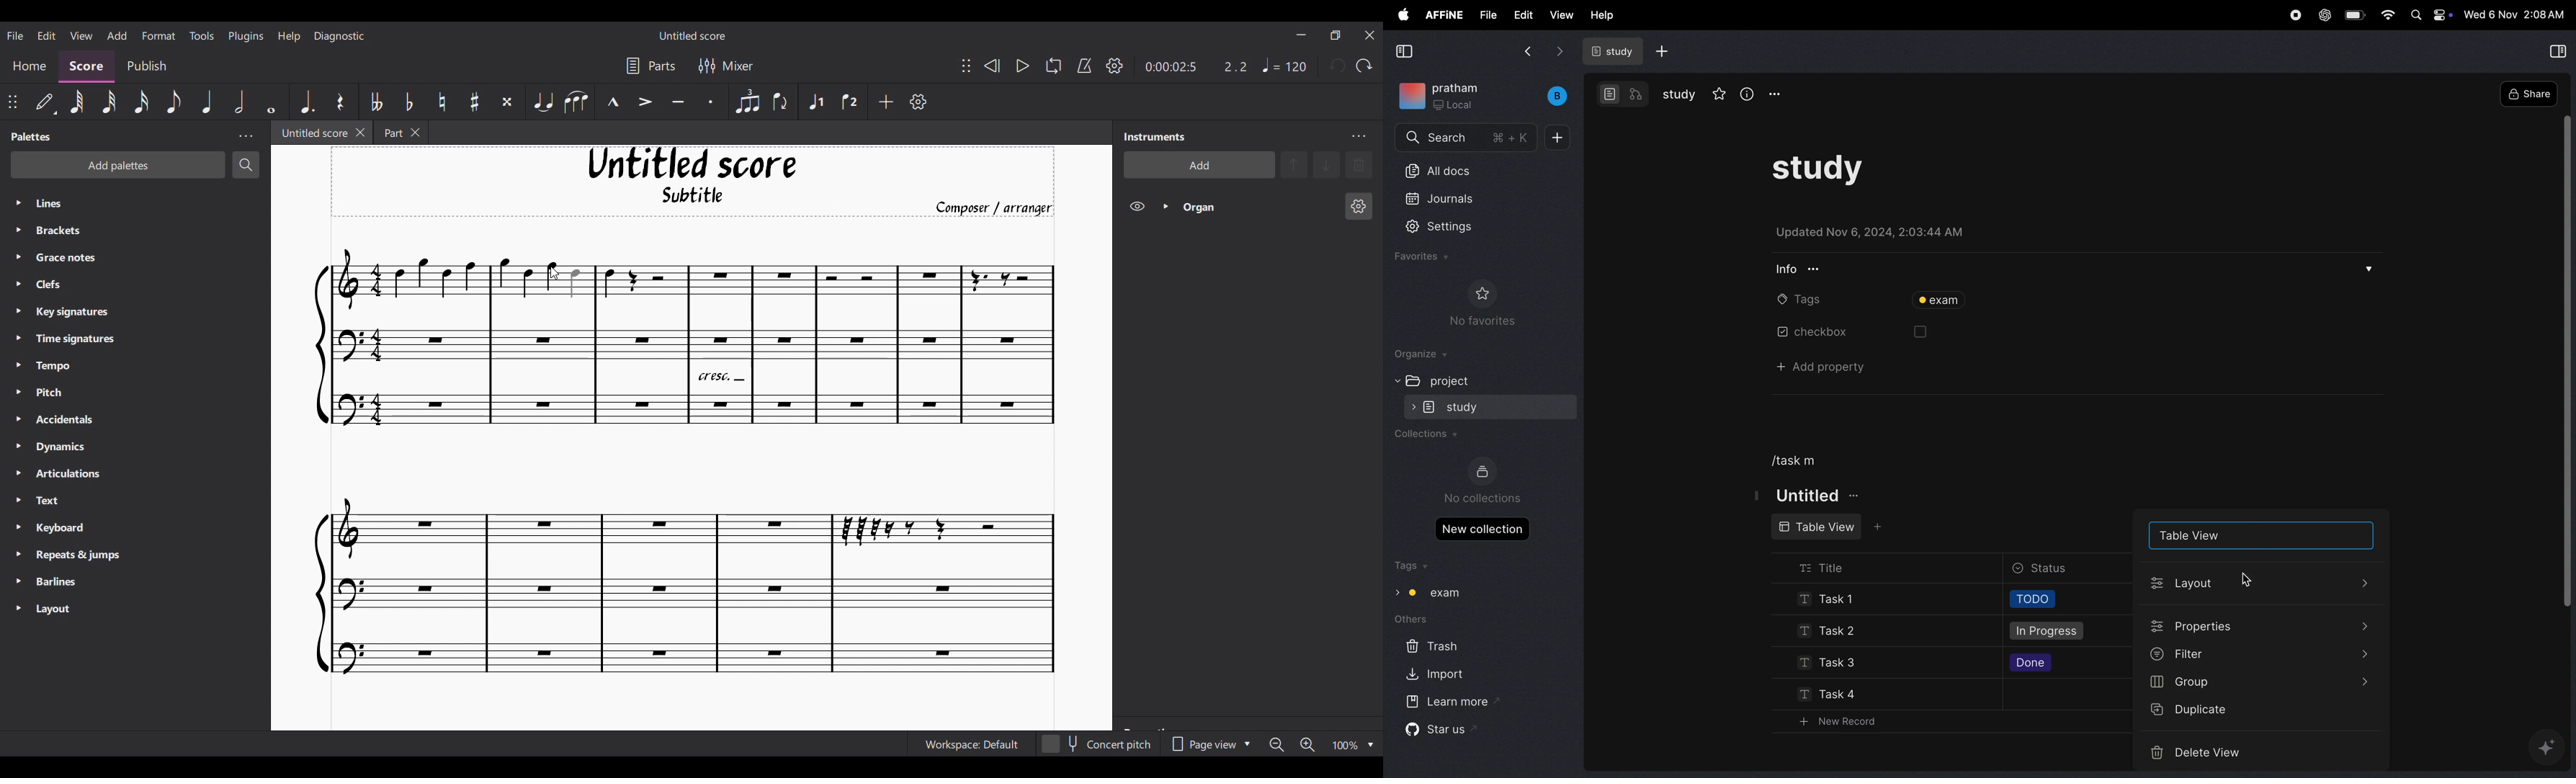 The width and height of the screenshot is (2576, 784). What do you see at coordinates (2256, 683) in the screenshot?
I see `group` at bounding box center [2256, 683].